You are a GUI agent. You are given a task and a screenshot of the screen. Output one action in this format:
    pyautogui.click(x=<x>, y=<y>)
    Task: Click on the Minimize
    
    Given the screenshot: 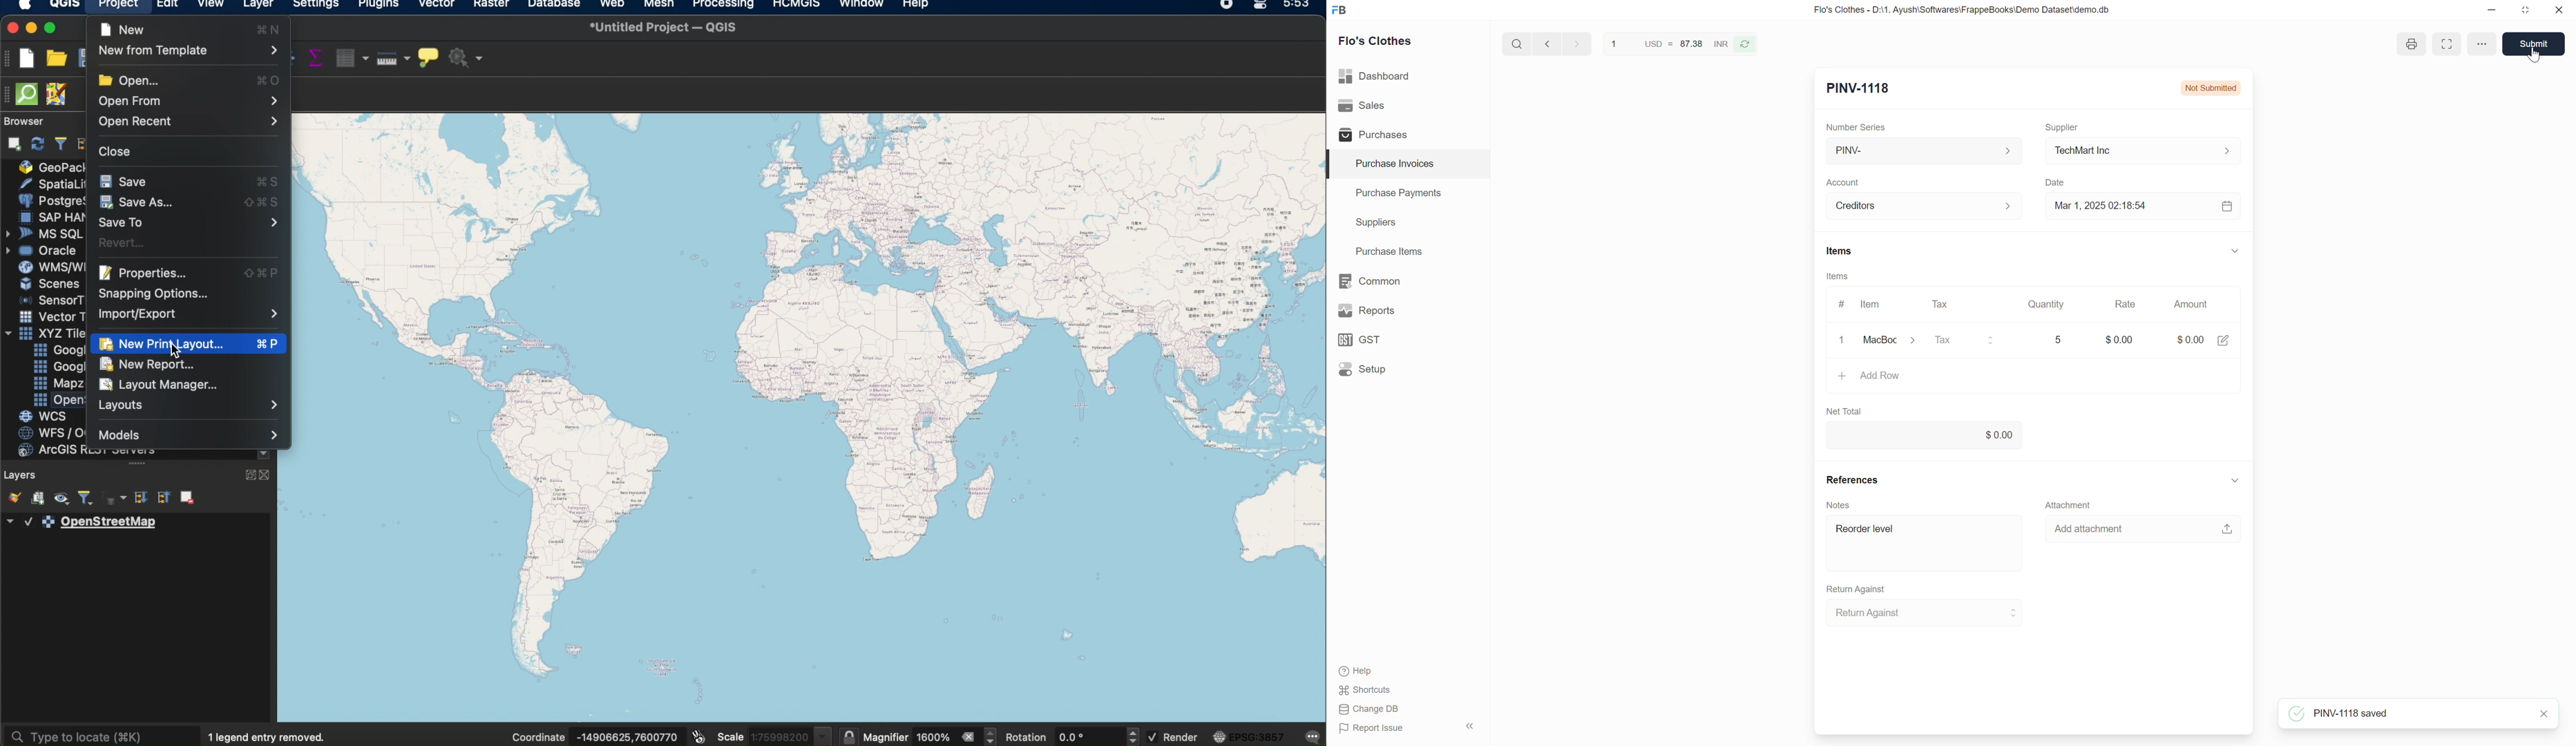 What is the action you would take?
    pyautogui.click(x=2492, y=10)
    